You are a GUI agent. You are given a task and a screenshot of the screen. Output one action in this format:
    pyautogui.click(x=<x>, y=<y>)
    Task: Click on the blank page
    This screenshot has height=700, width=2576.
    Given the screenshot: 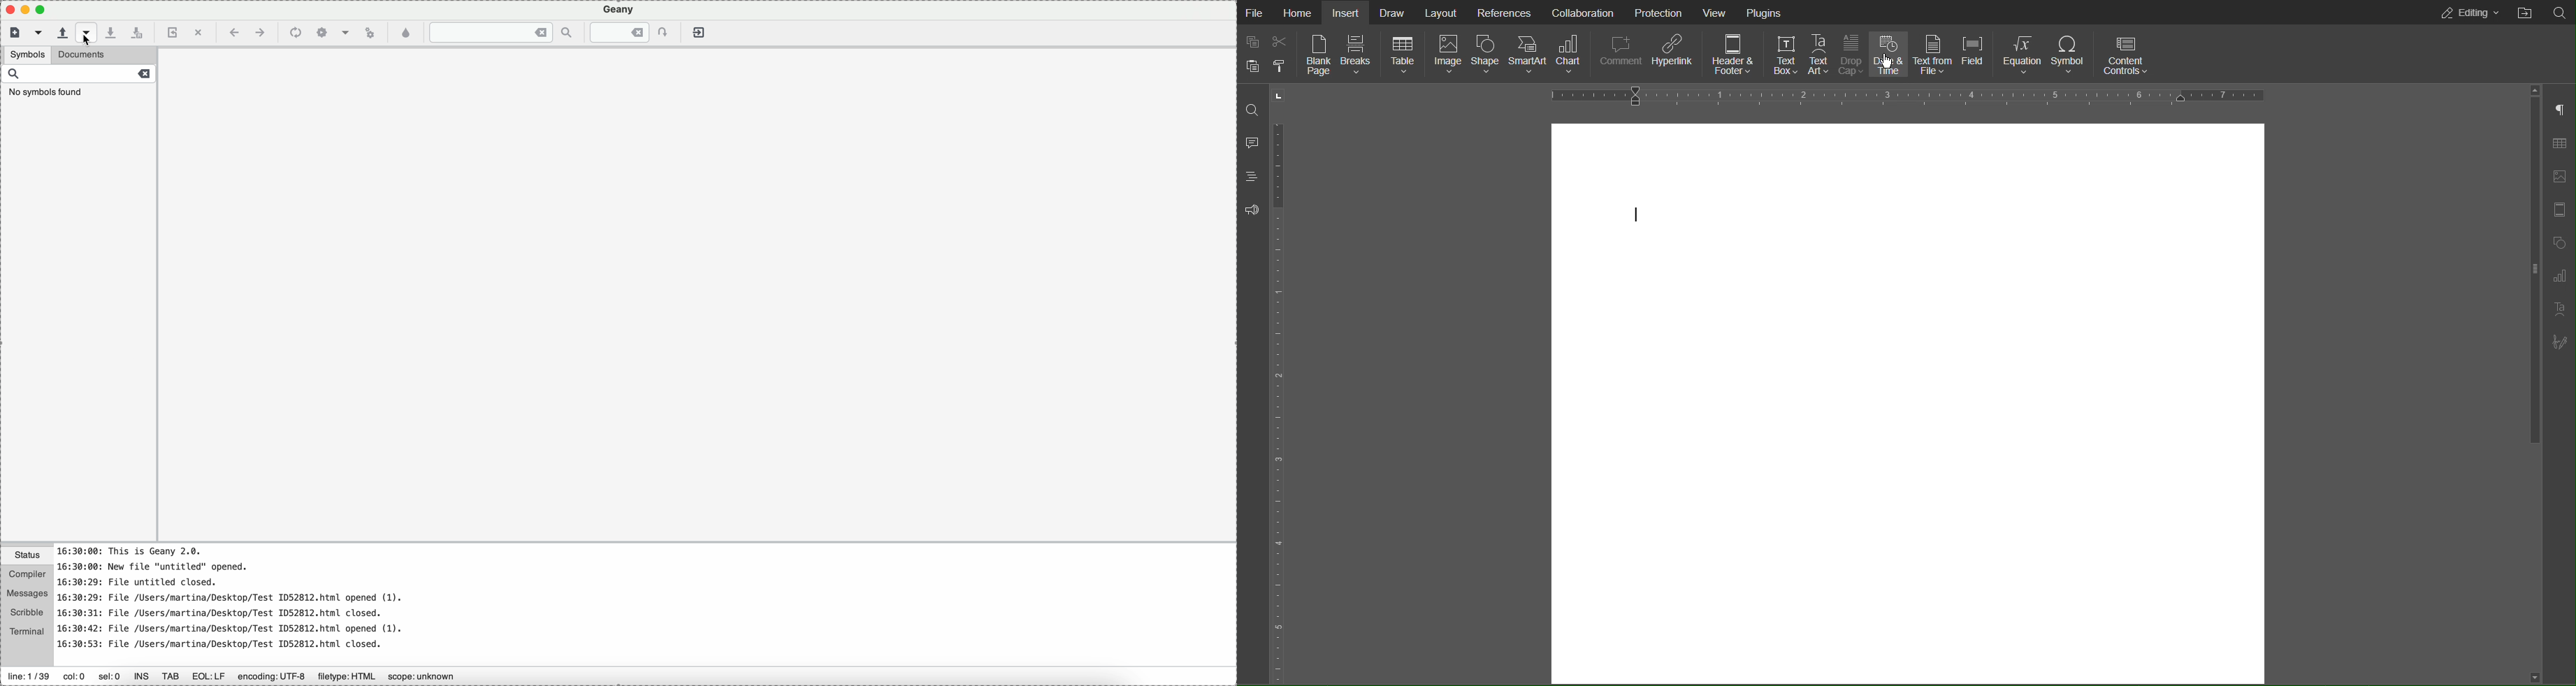 What is the action you would take?
    pyautogui.click(x=1909, y=333)
    